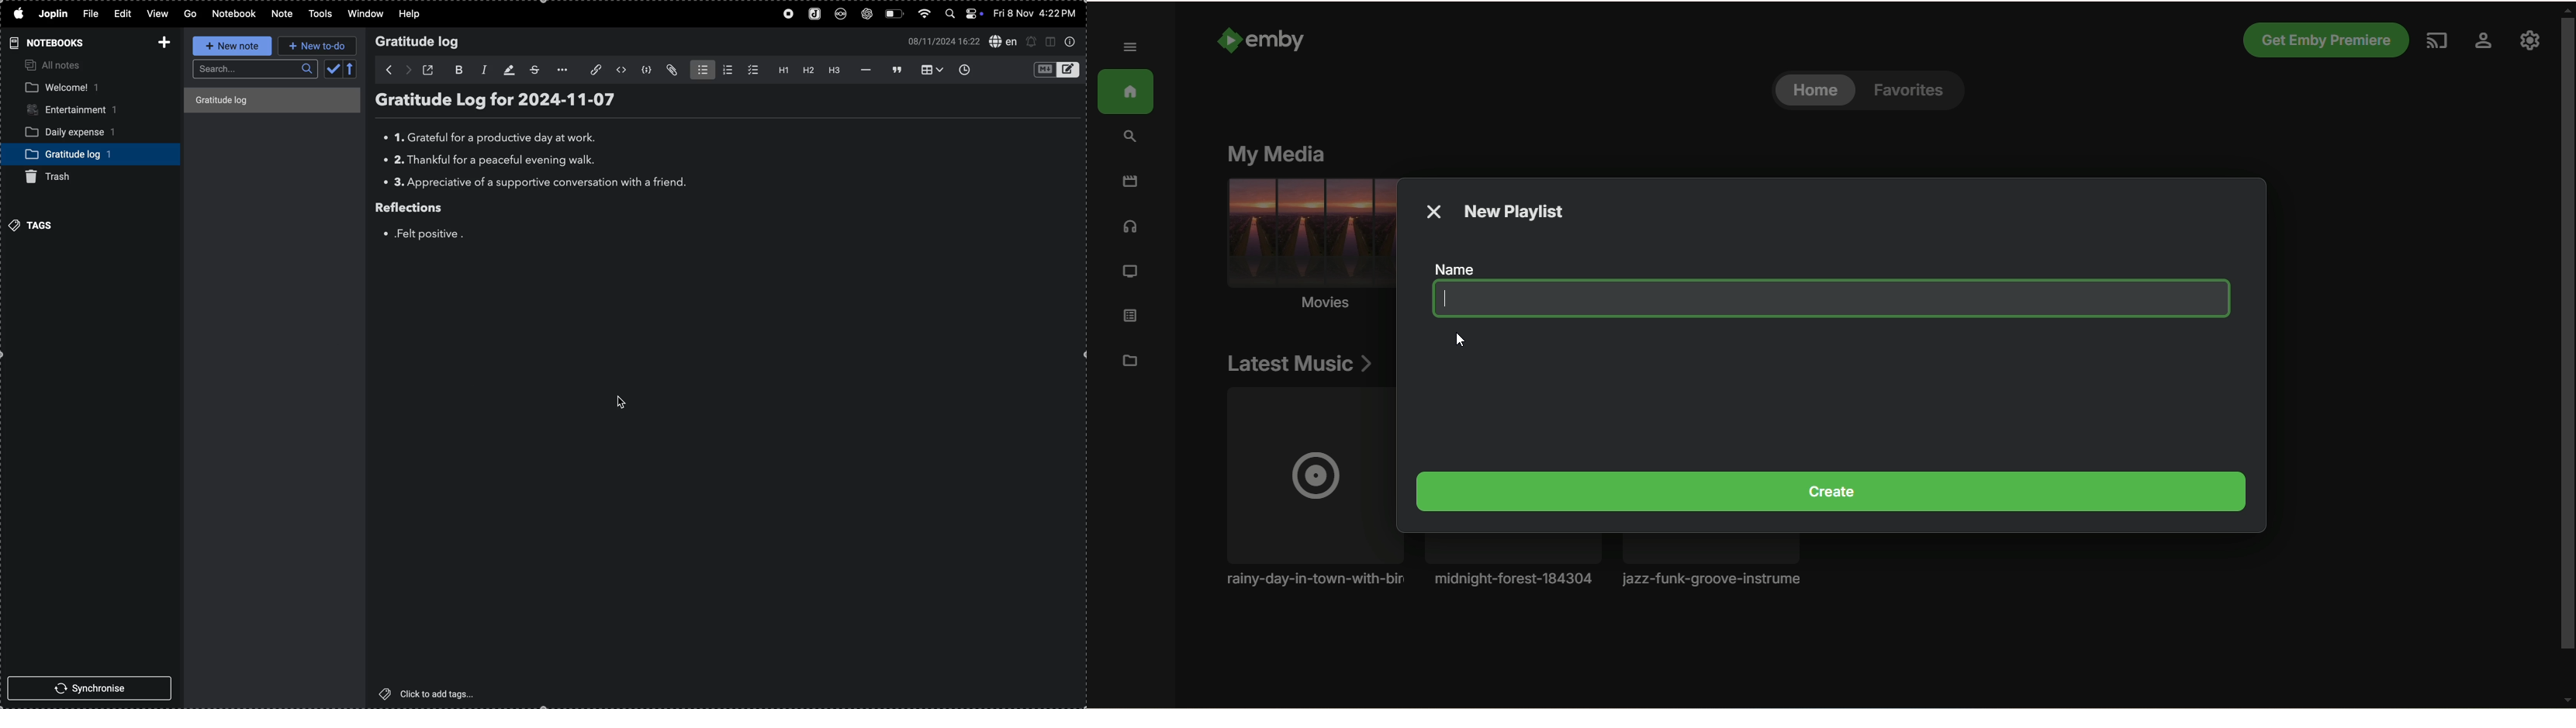 The height and width of the screenshot is (728, 2576). I want to click on wifi, so click(922, 14).